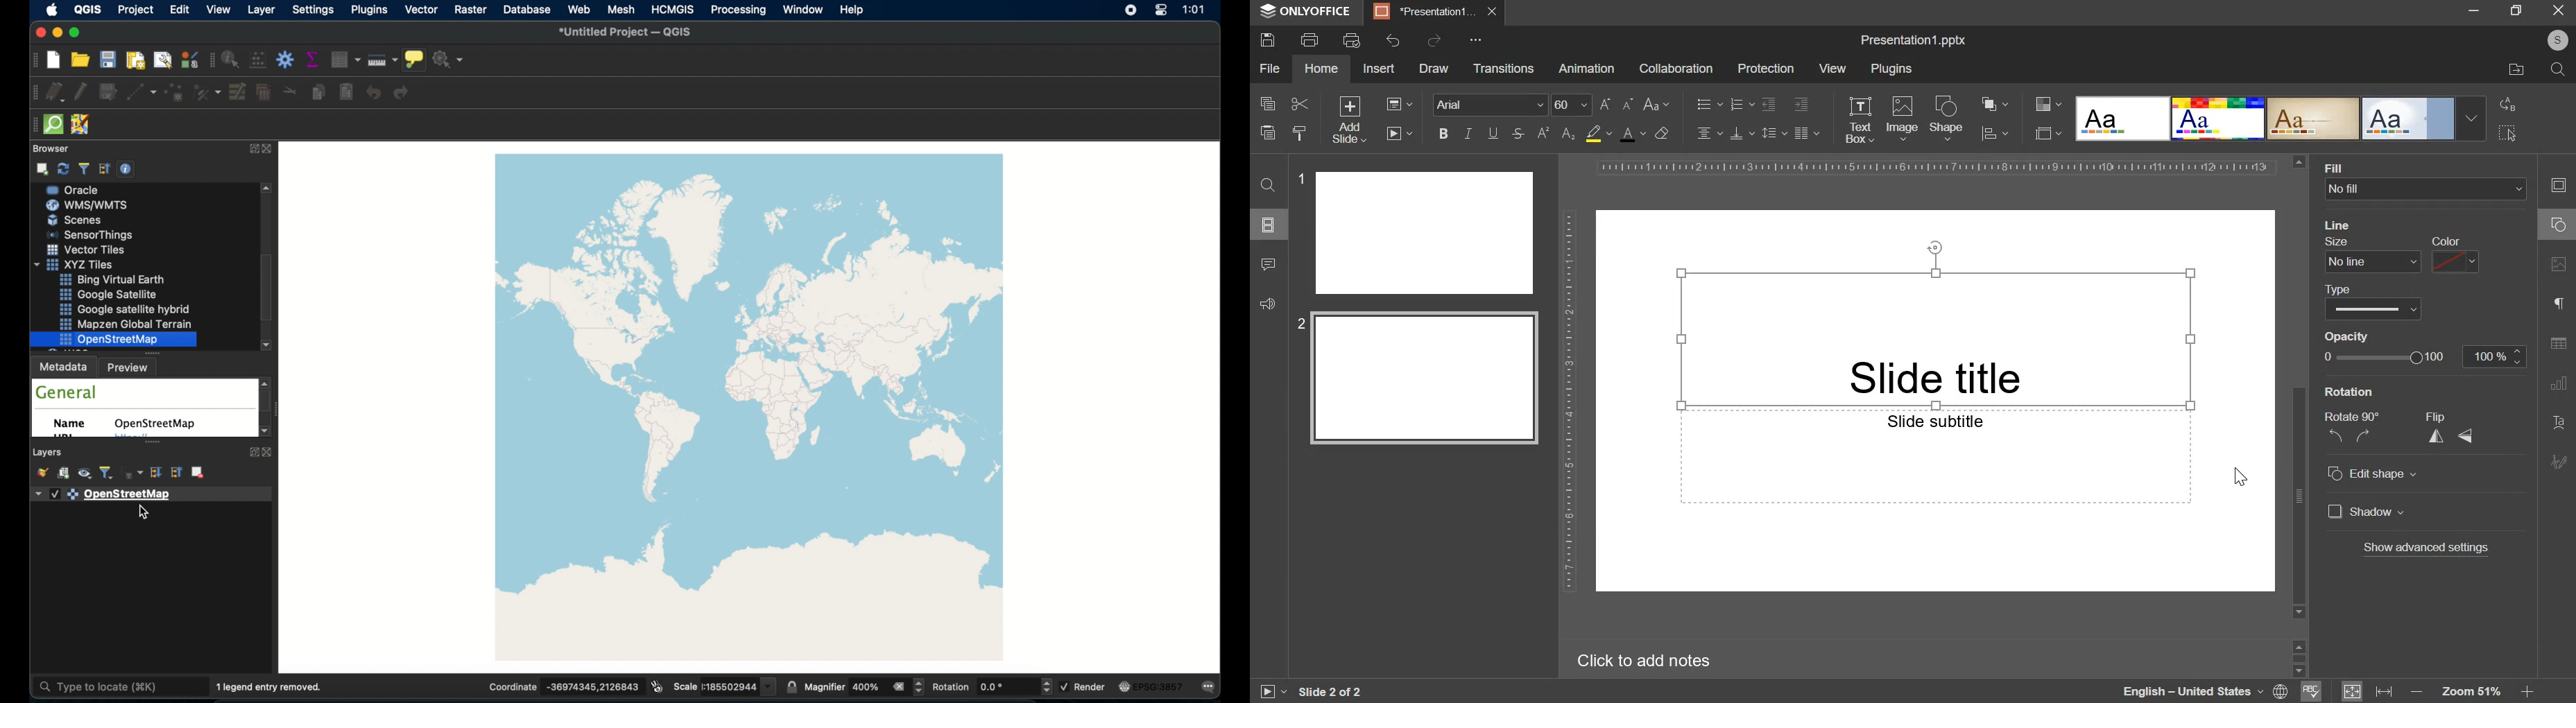  What do you see at coordinates (1269, 69) in the screenshot?
I see `file` at bounding box center [1269, 69].